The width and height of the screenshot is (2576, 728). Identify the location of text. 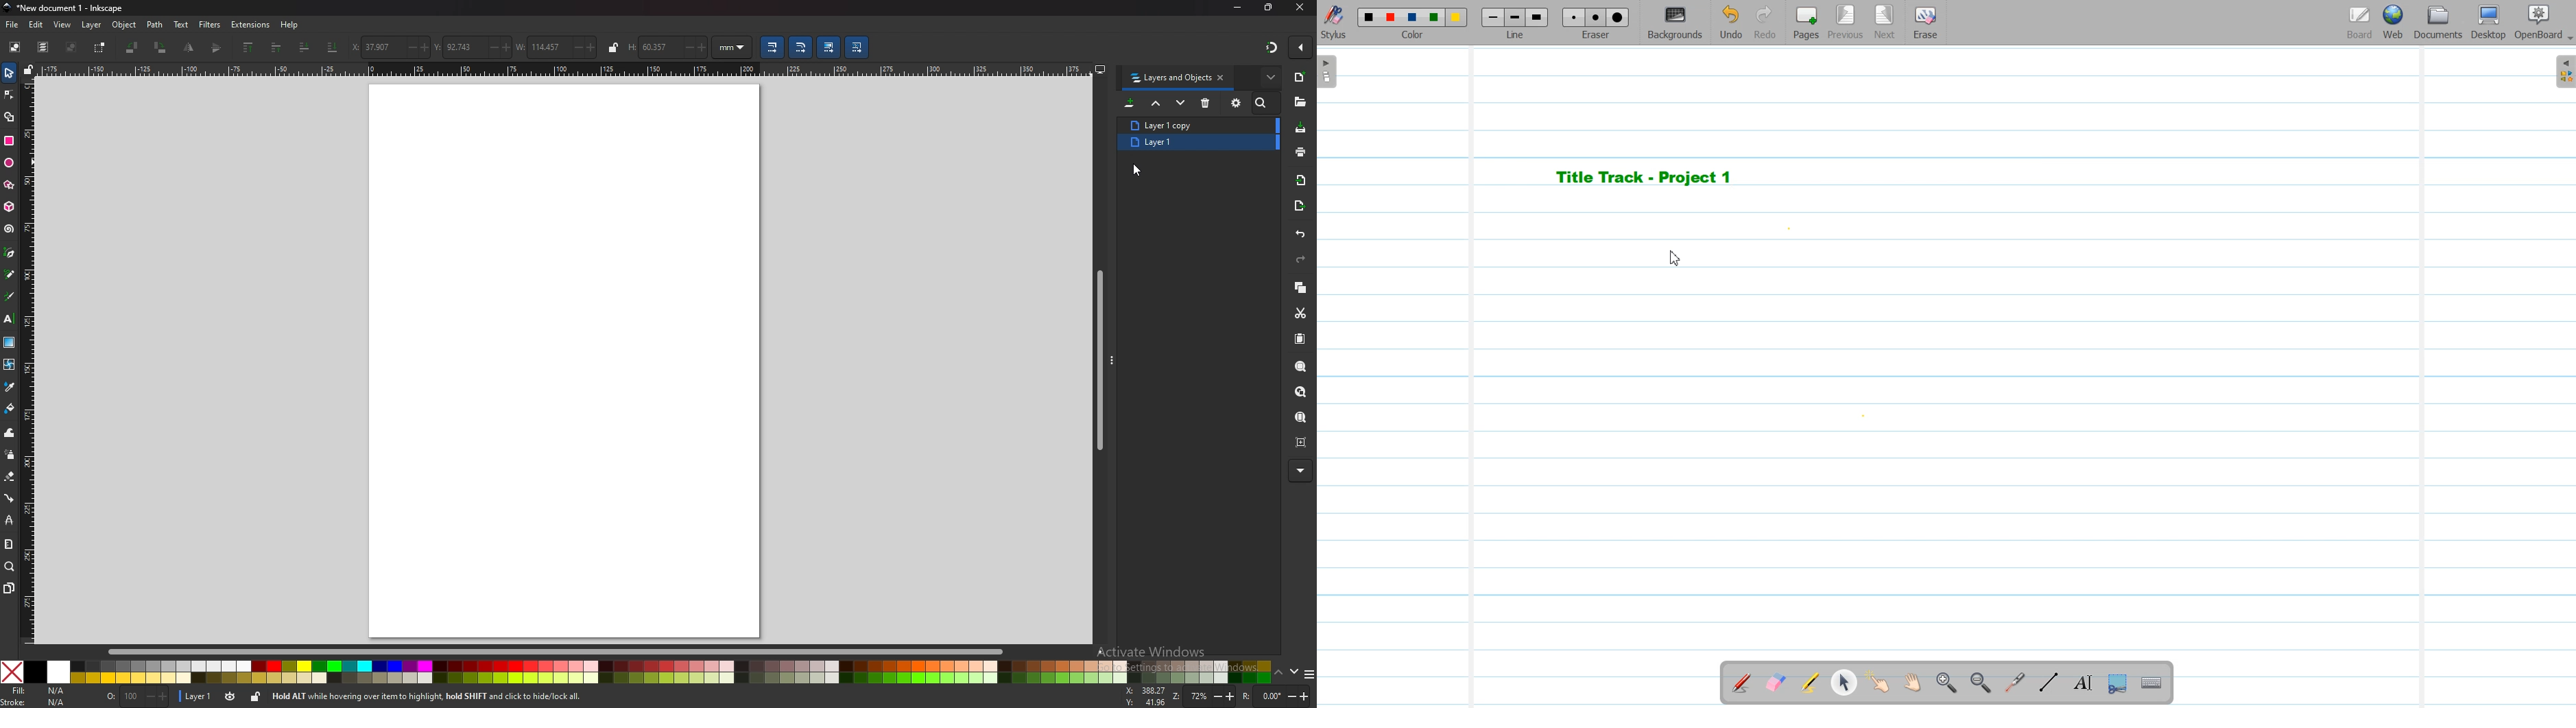
(182, 25).